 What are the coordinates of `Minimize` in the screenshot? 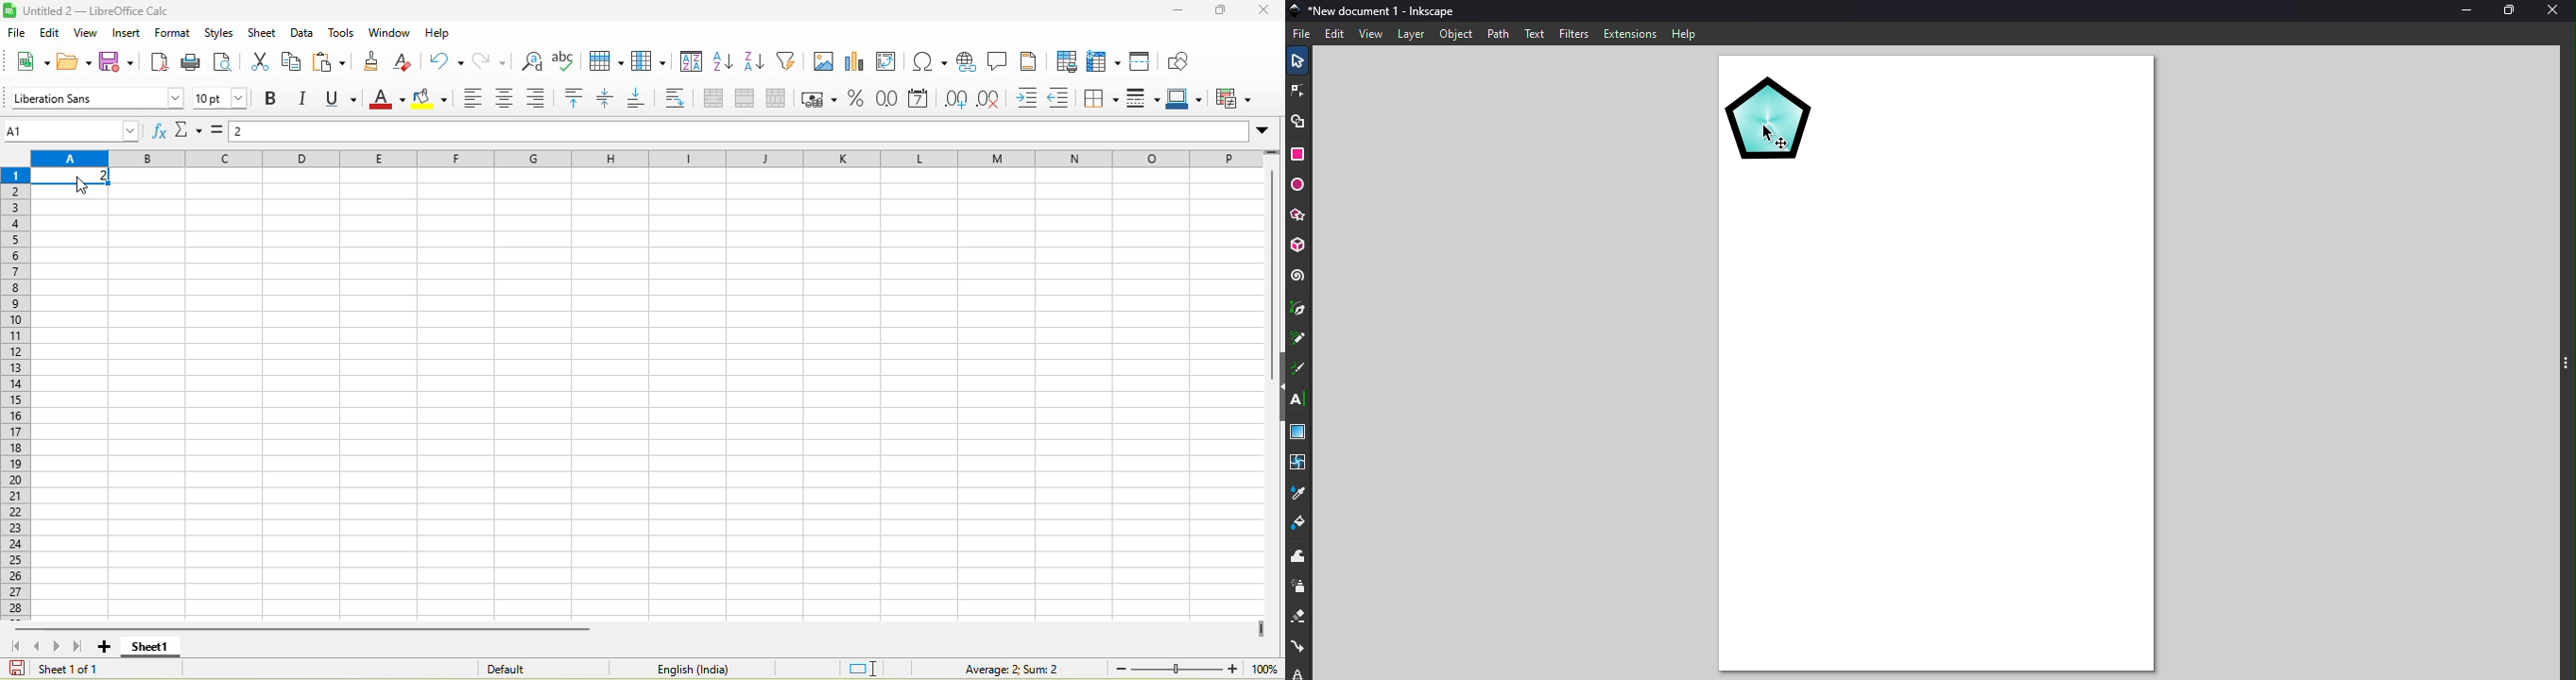 It's located at (2462, 12).